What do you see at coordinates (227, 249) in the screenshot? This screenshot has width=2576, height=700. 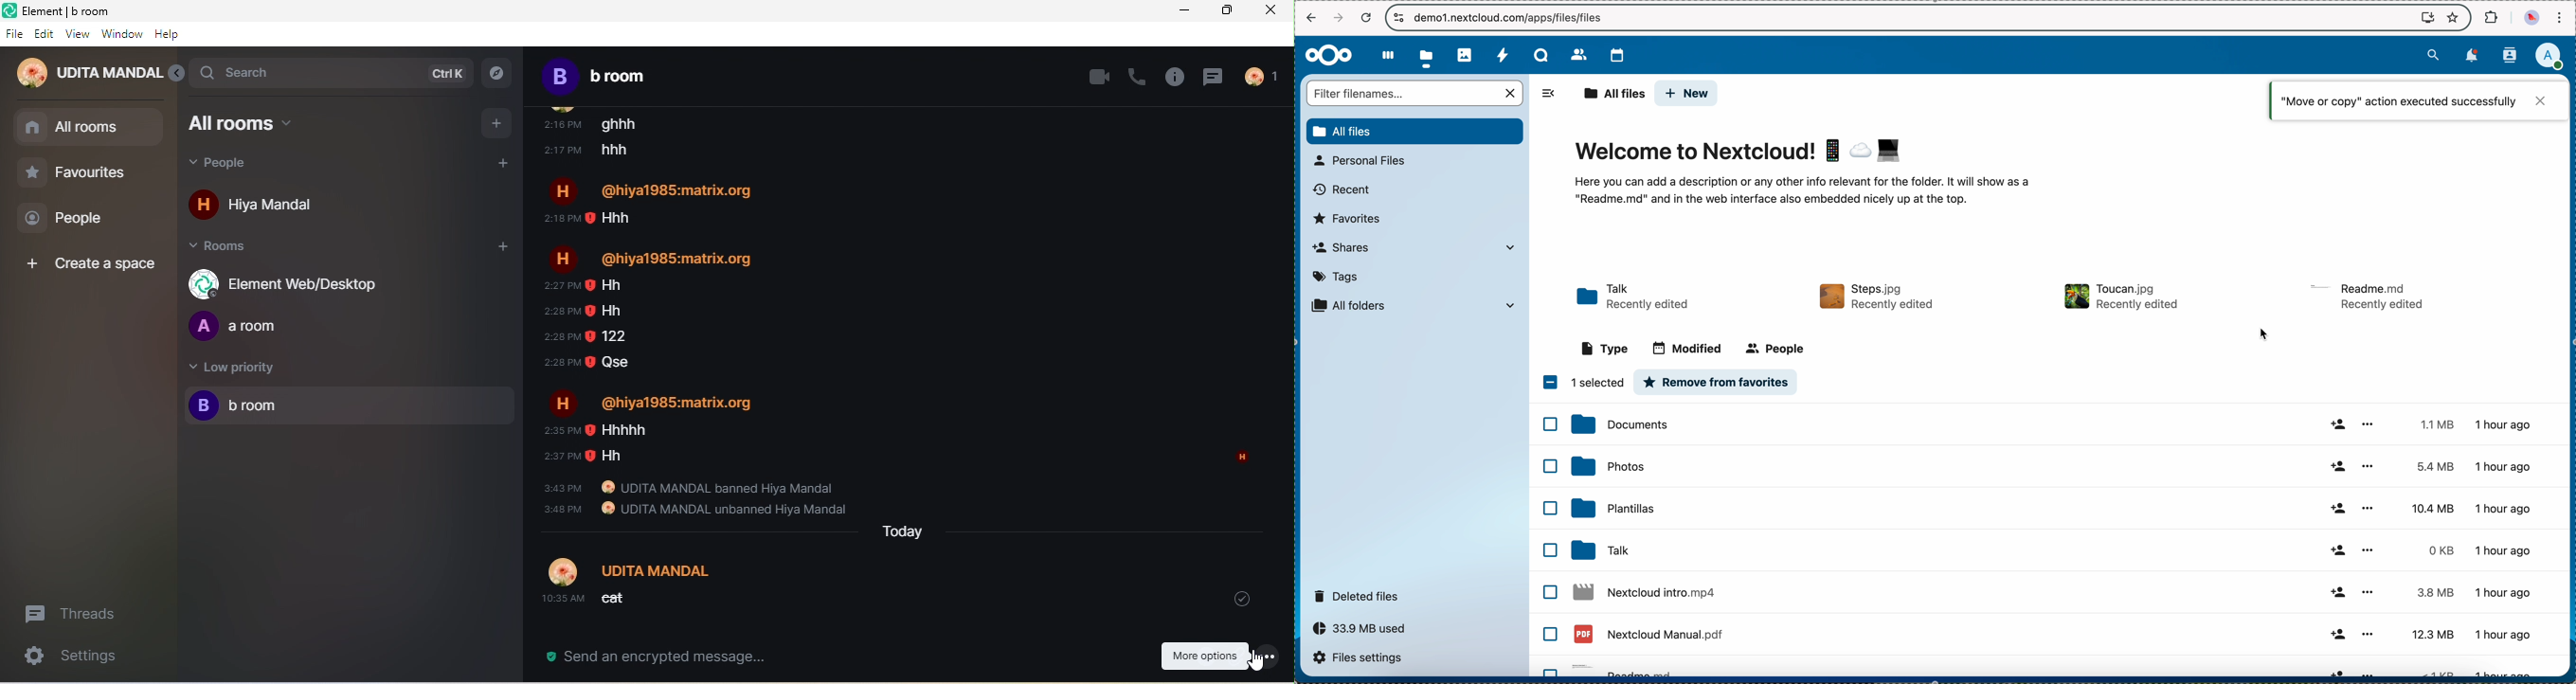 I see `rooms` at bounding box center [227, 249].